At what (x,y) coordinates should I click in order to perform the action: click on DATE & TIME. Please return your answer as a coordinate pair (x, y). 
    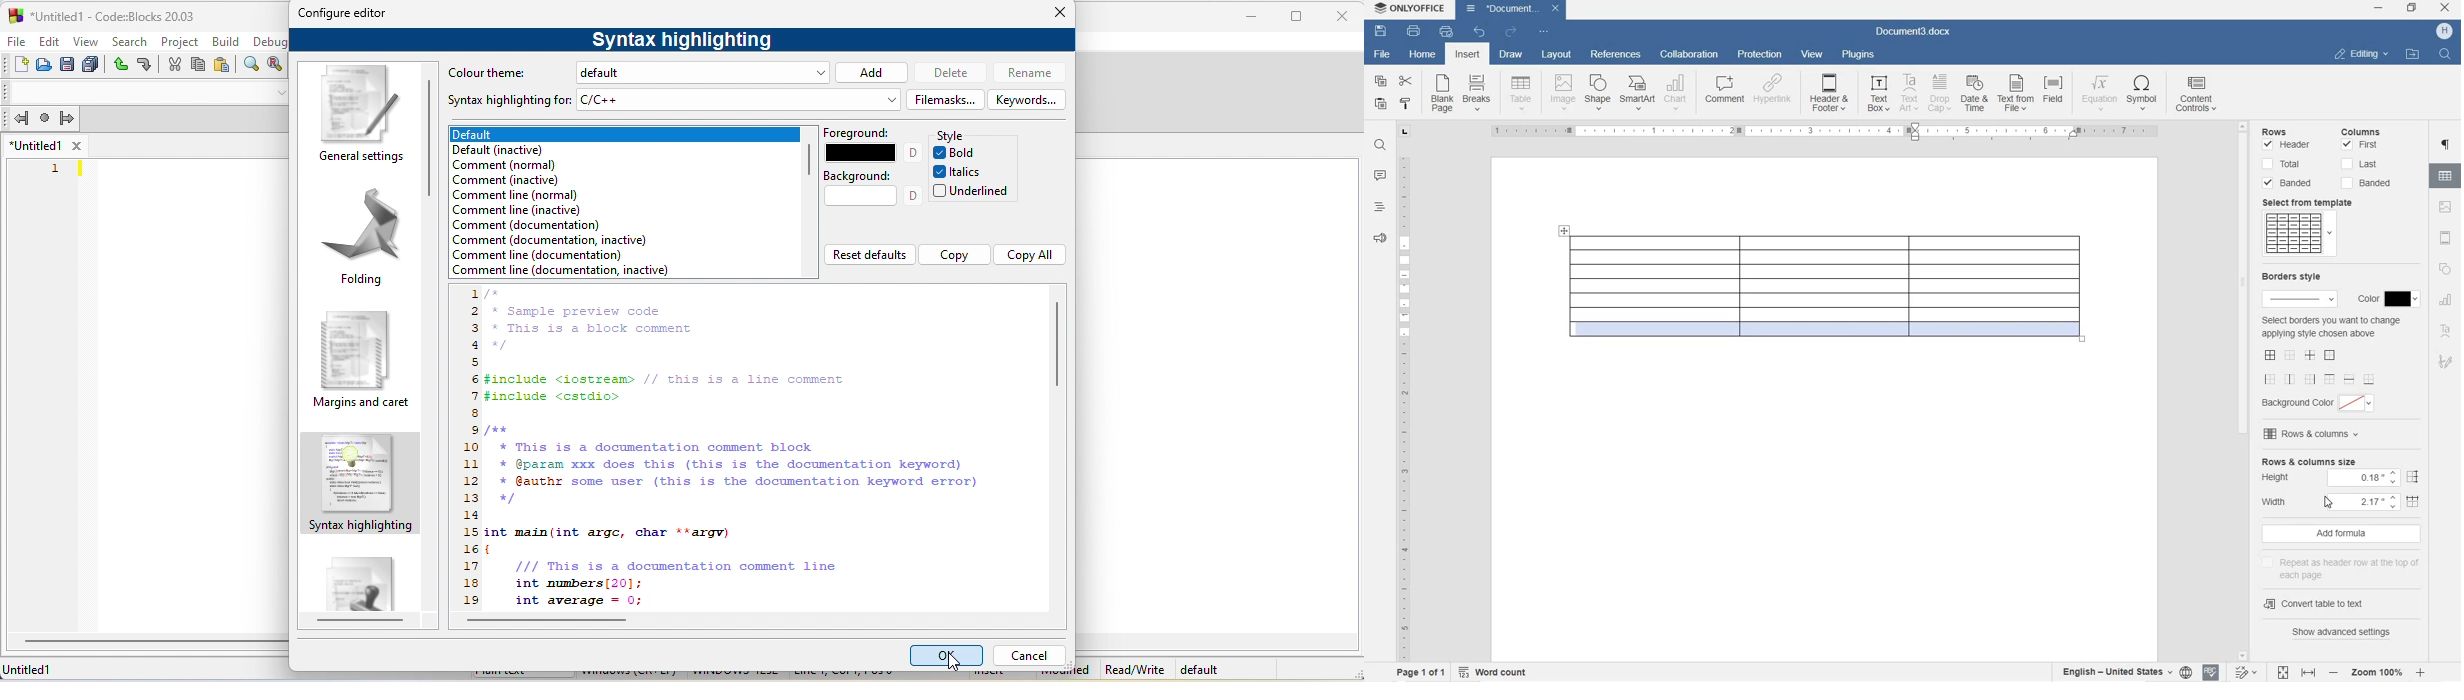
    Looking at the image, I should click on (1975, 94).